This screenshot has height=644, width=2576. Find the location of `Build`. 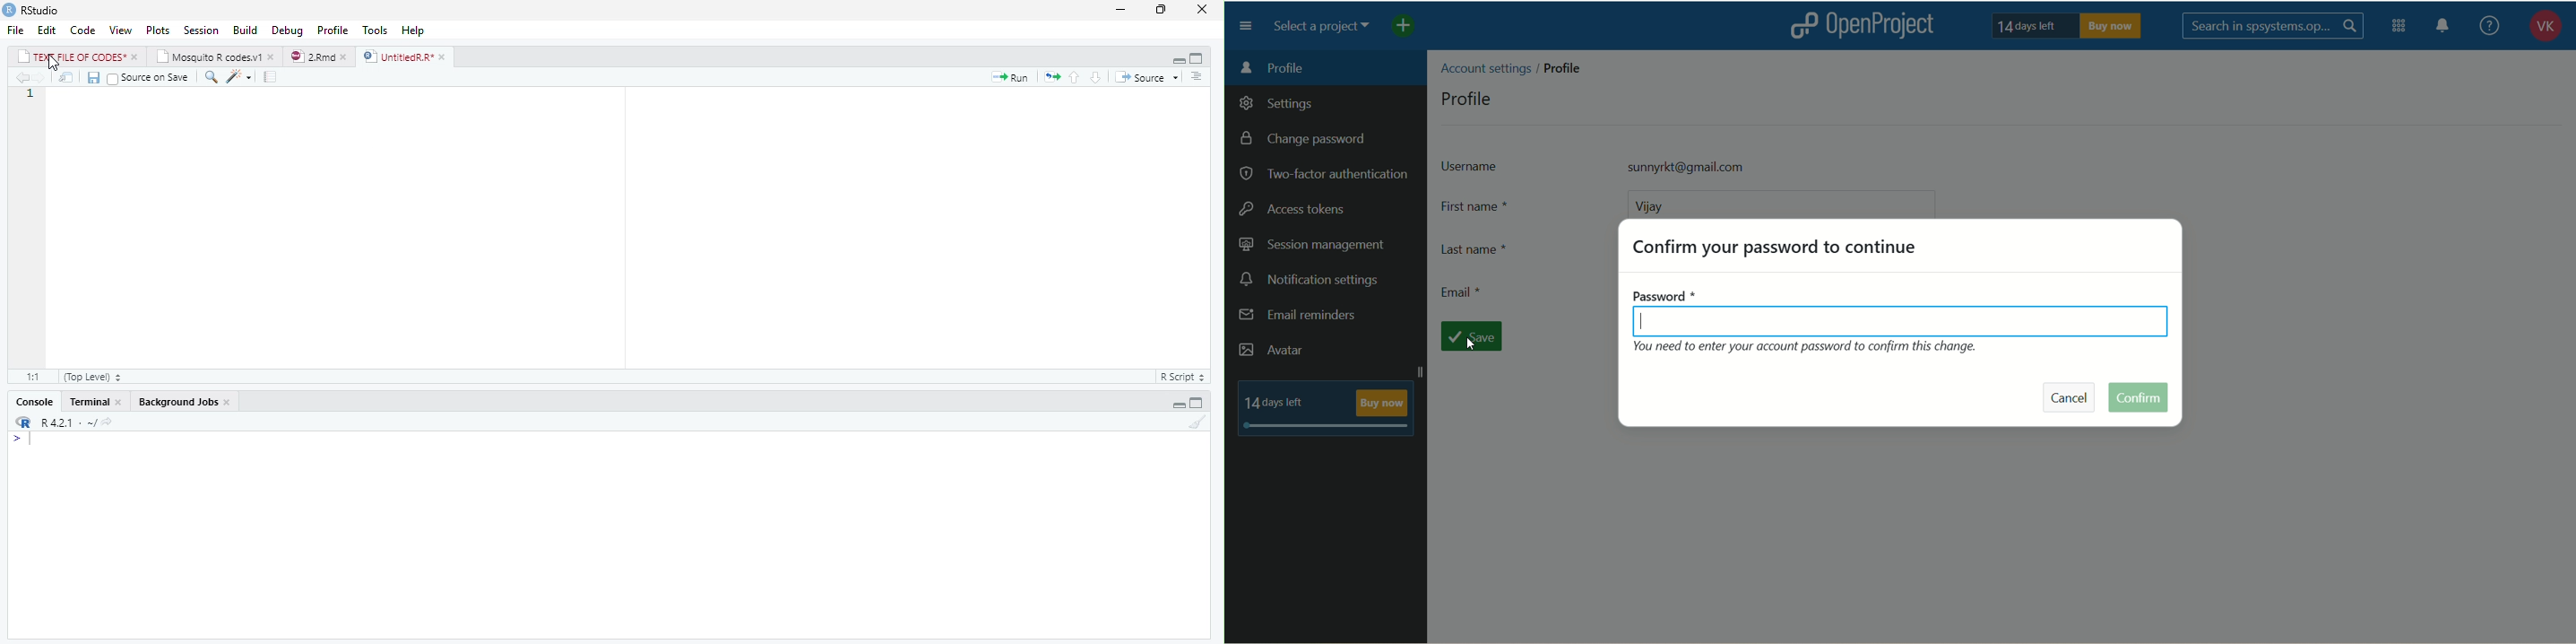

Build is located at coordinates (245, 30).